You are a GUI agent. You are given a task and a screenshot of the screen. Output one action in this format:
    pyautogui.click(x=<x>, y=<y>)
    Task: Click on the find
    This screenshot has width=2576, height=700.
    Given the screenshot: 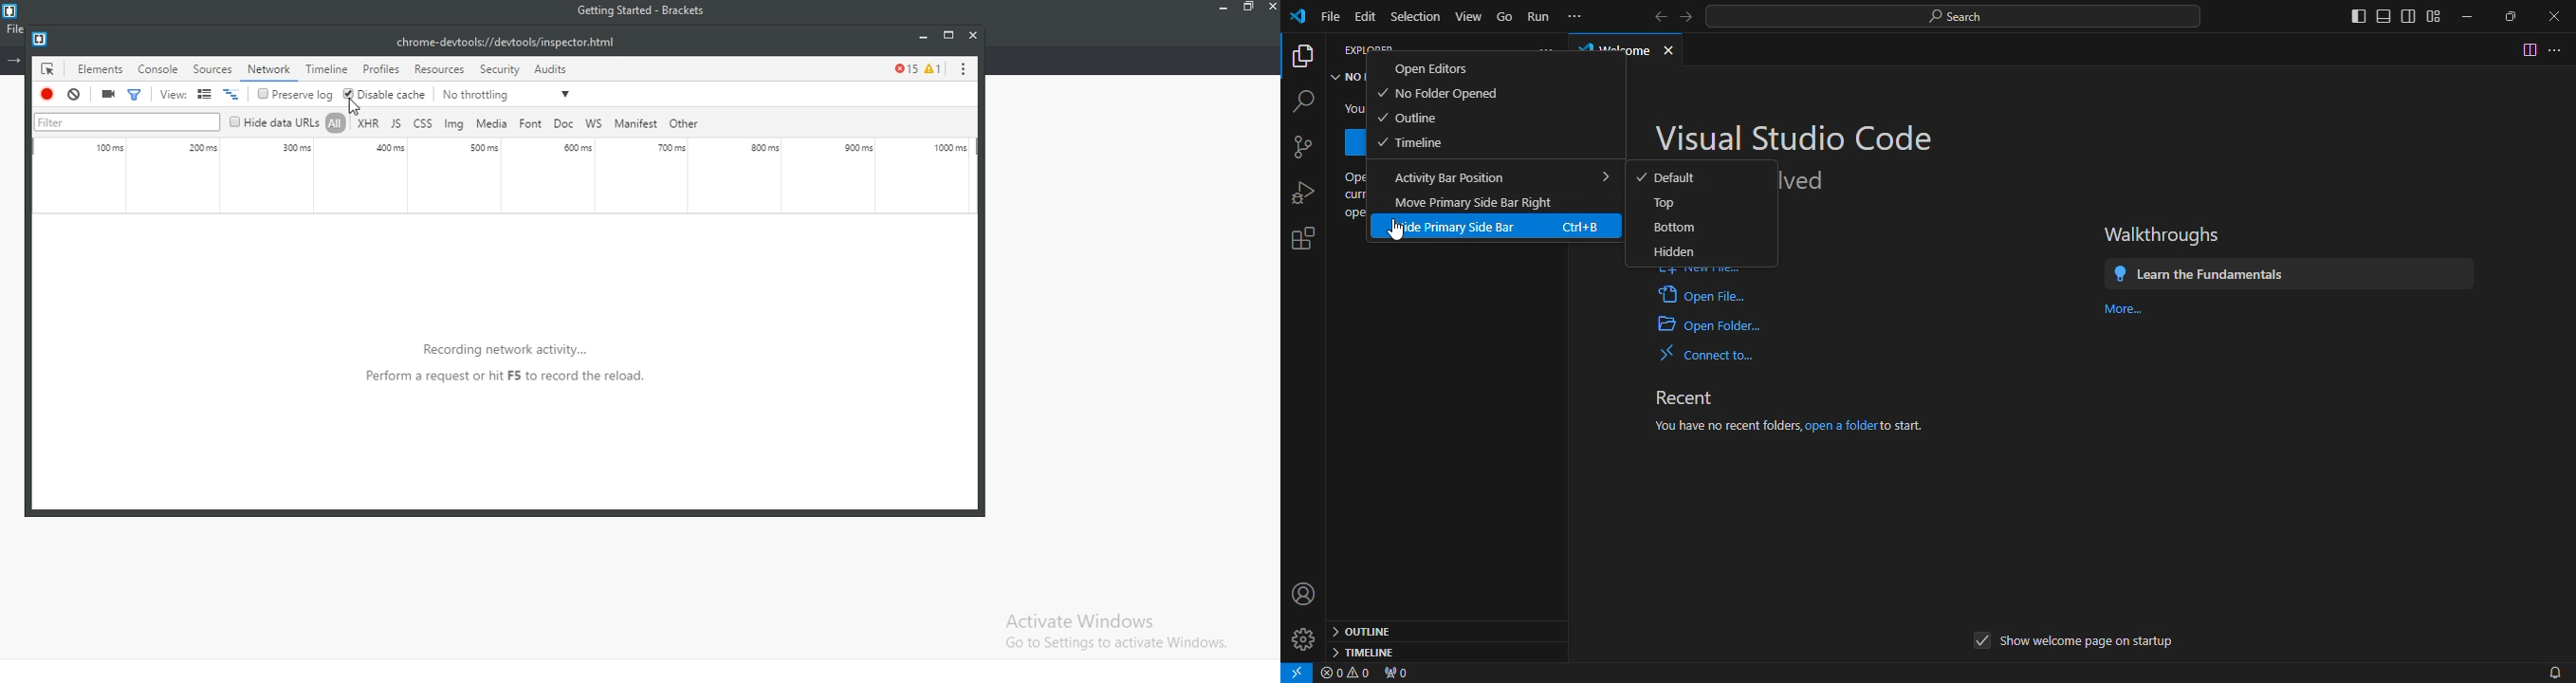 What is the action you would take?
    pyautogui.click(x=1302, y=101)
    